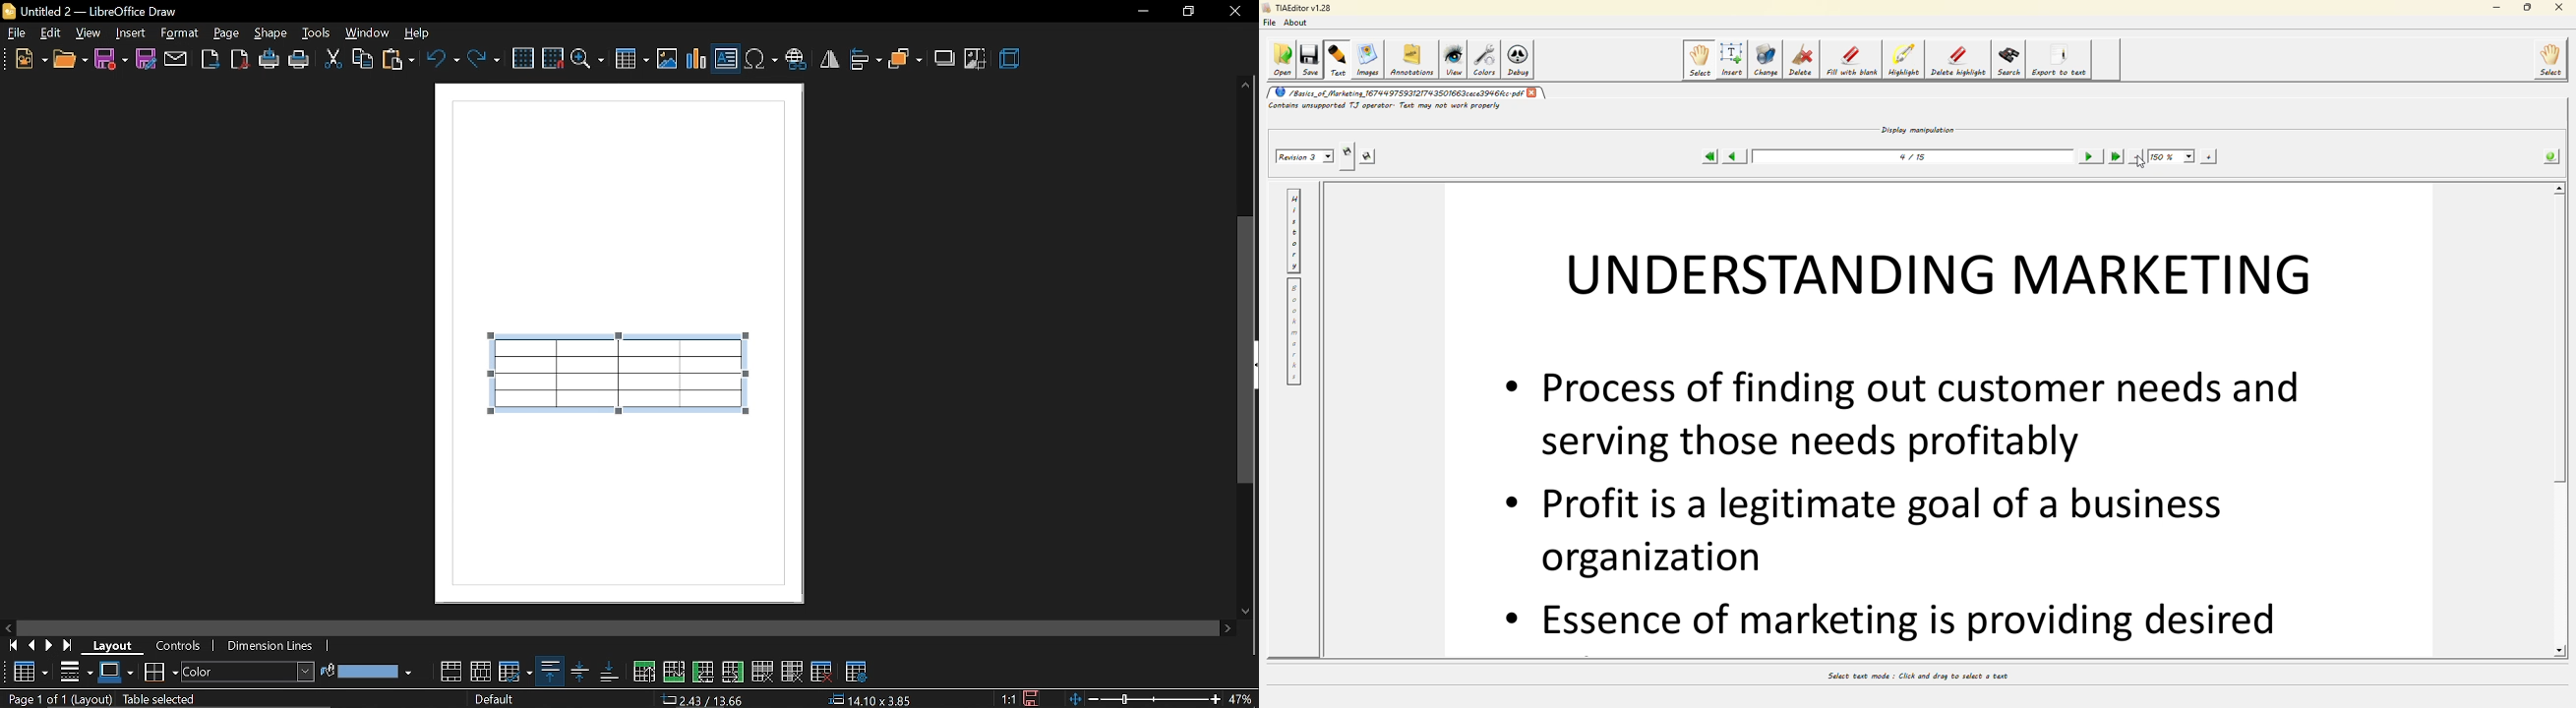 This screenshot has height=728, width=2576. Describe the element at coordinates (1244, 610) in the screenshot. I see `move down` at that location.